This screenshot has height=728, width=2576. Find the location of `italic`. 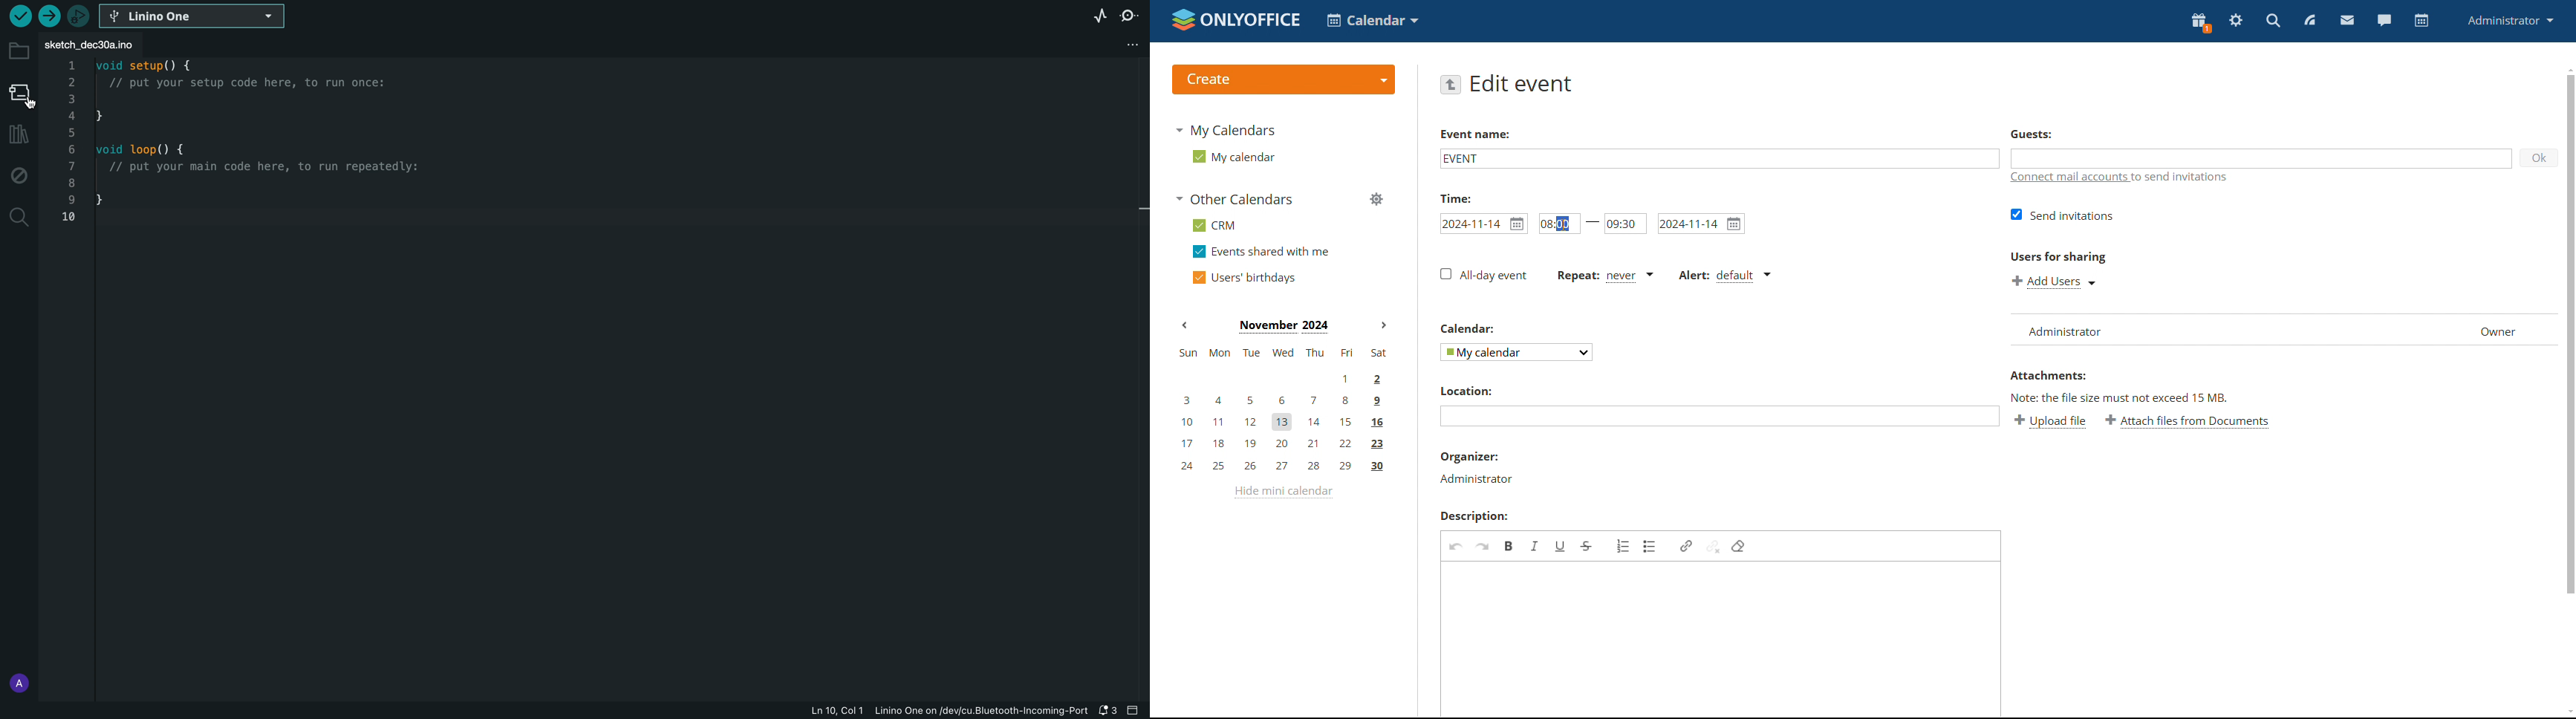

italic is located at coordinates (1535, 547).